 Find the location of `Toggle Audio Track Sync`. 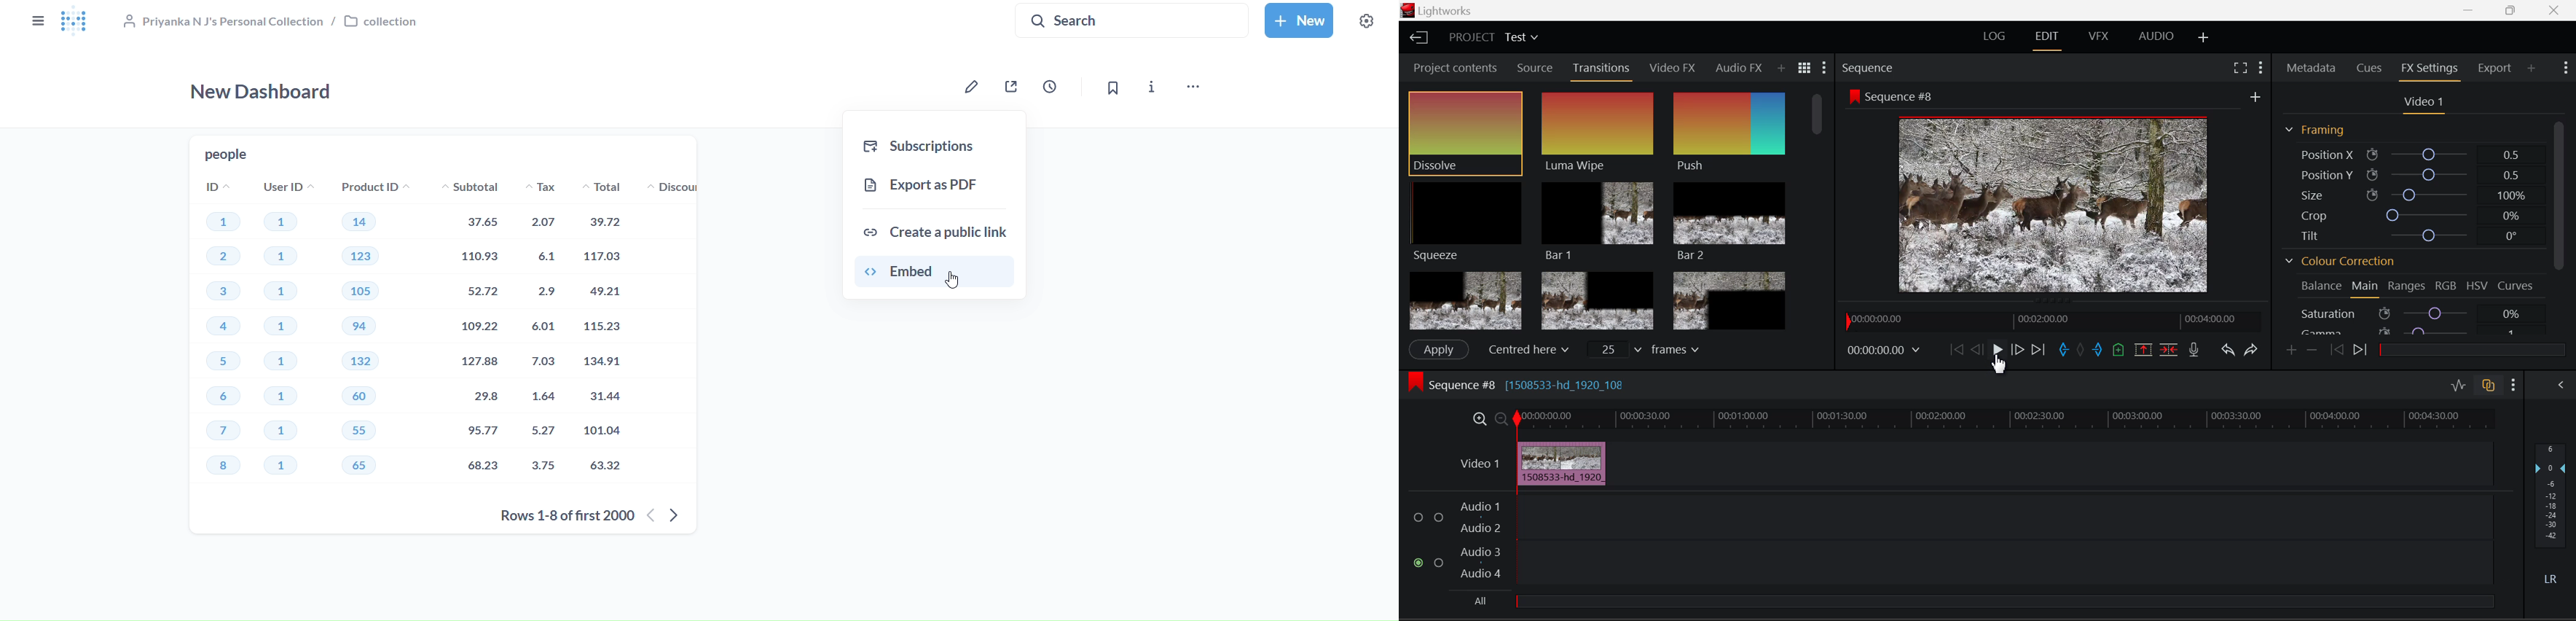

Toggle Audio Track Sync is located at coordinates (2490, 387).